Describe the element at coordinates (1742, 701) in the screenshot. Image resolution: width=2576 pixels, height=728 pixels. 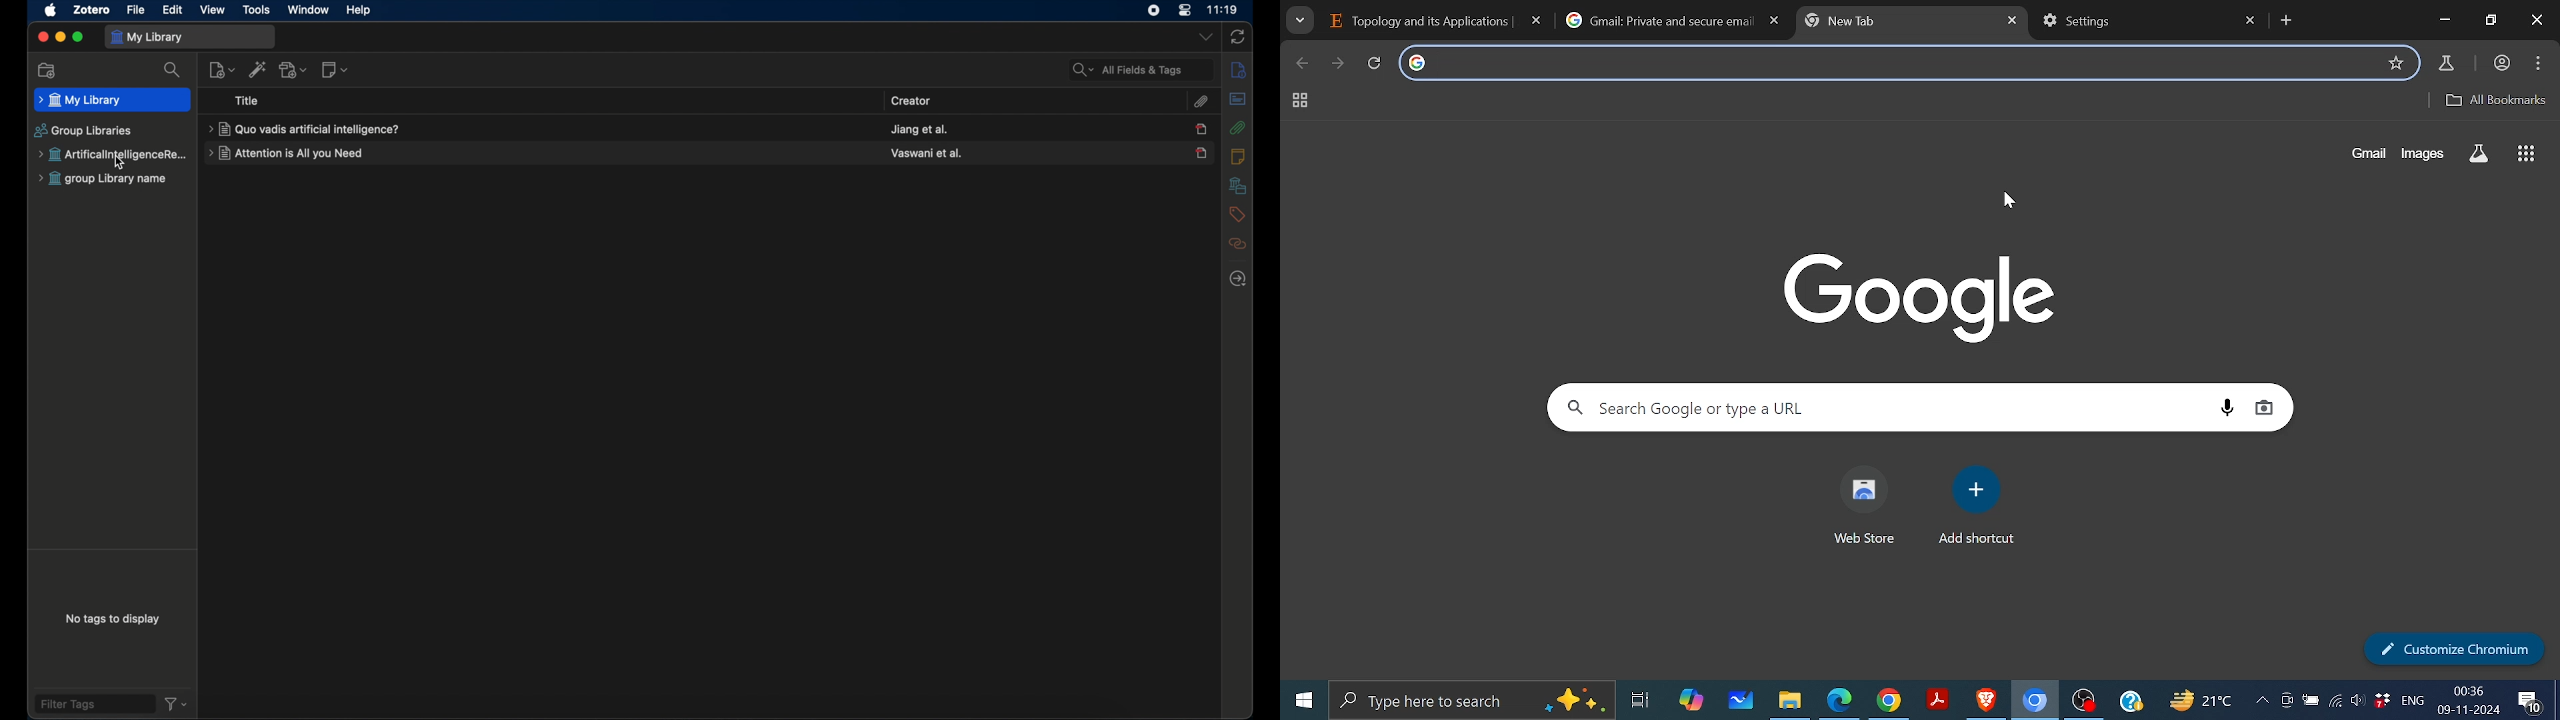
I see `whiteboard` at that location.